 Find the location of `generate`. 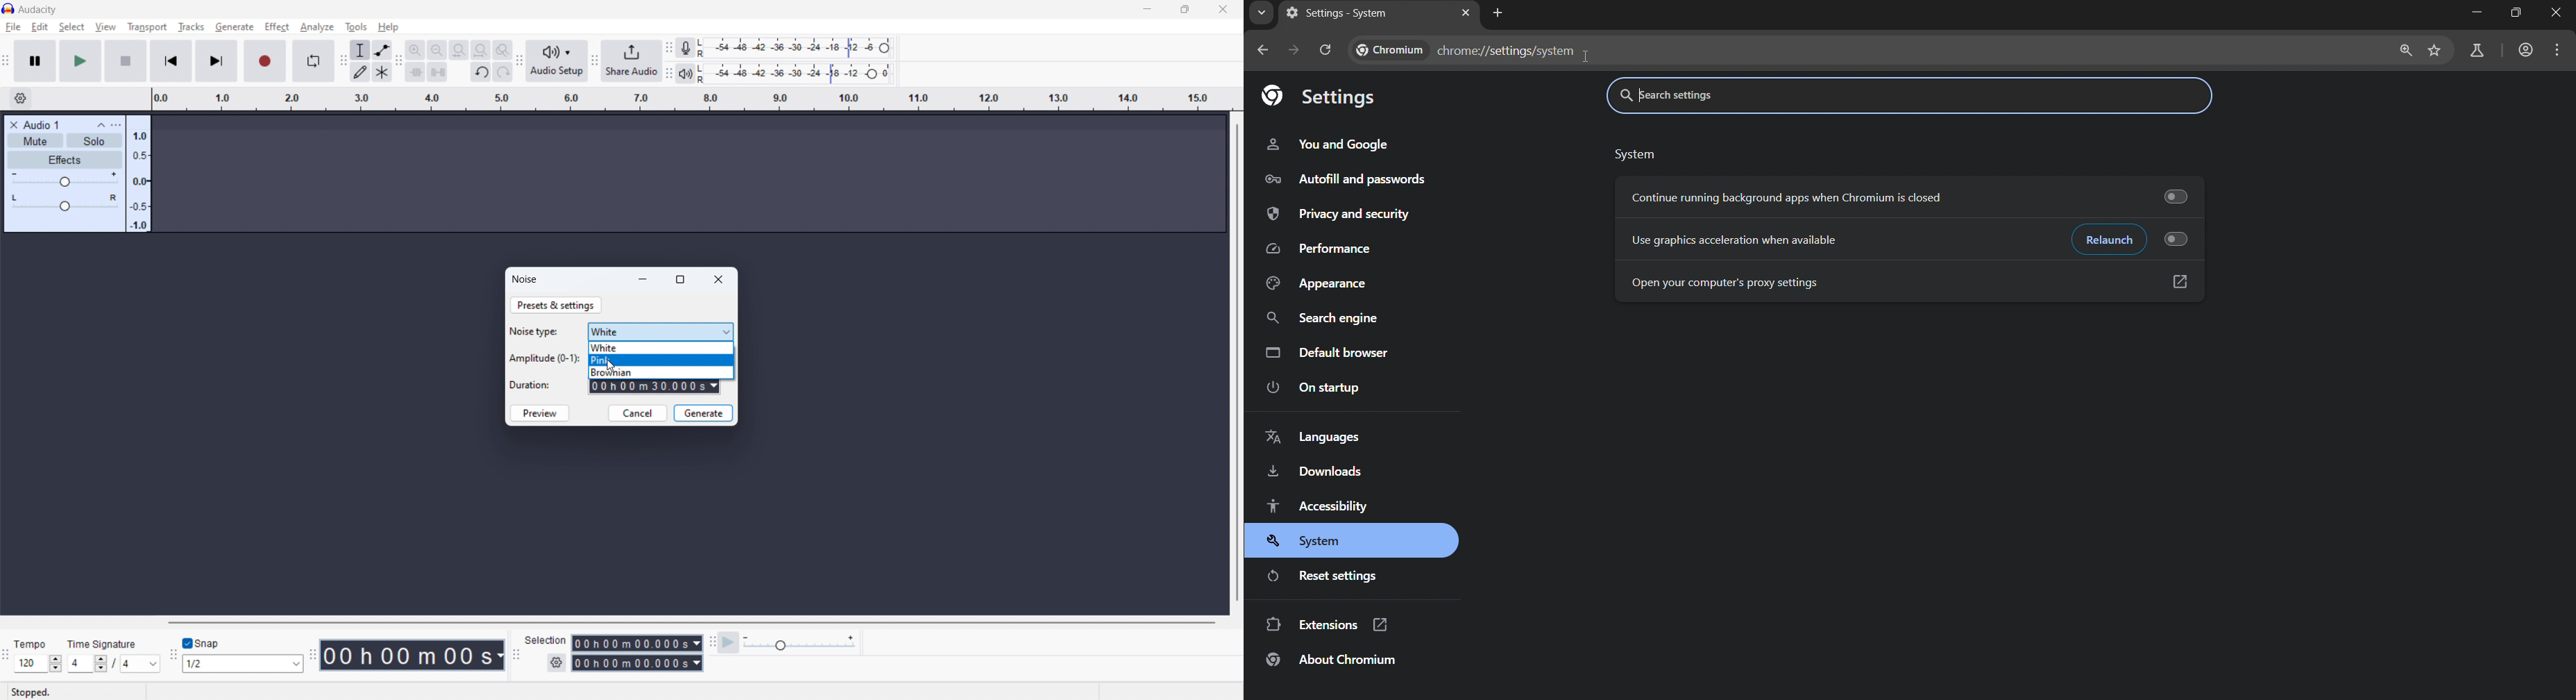

generate is located at coordinates (704, 413).